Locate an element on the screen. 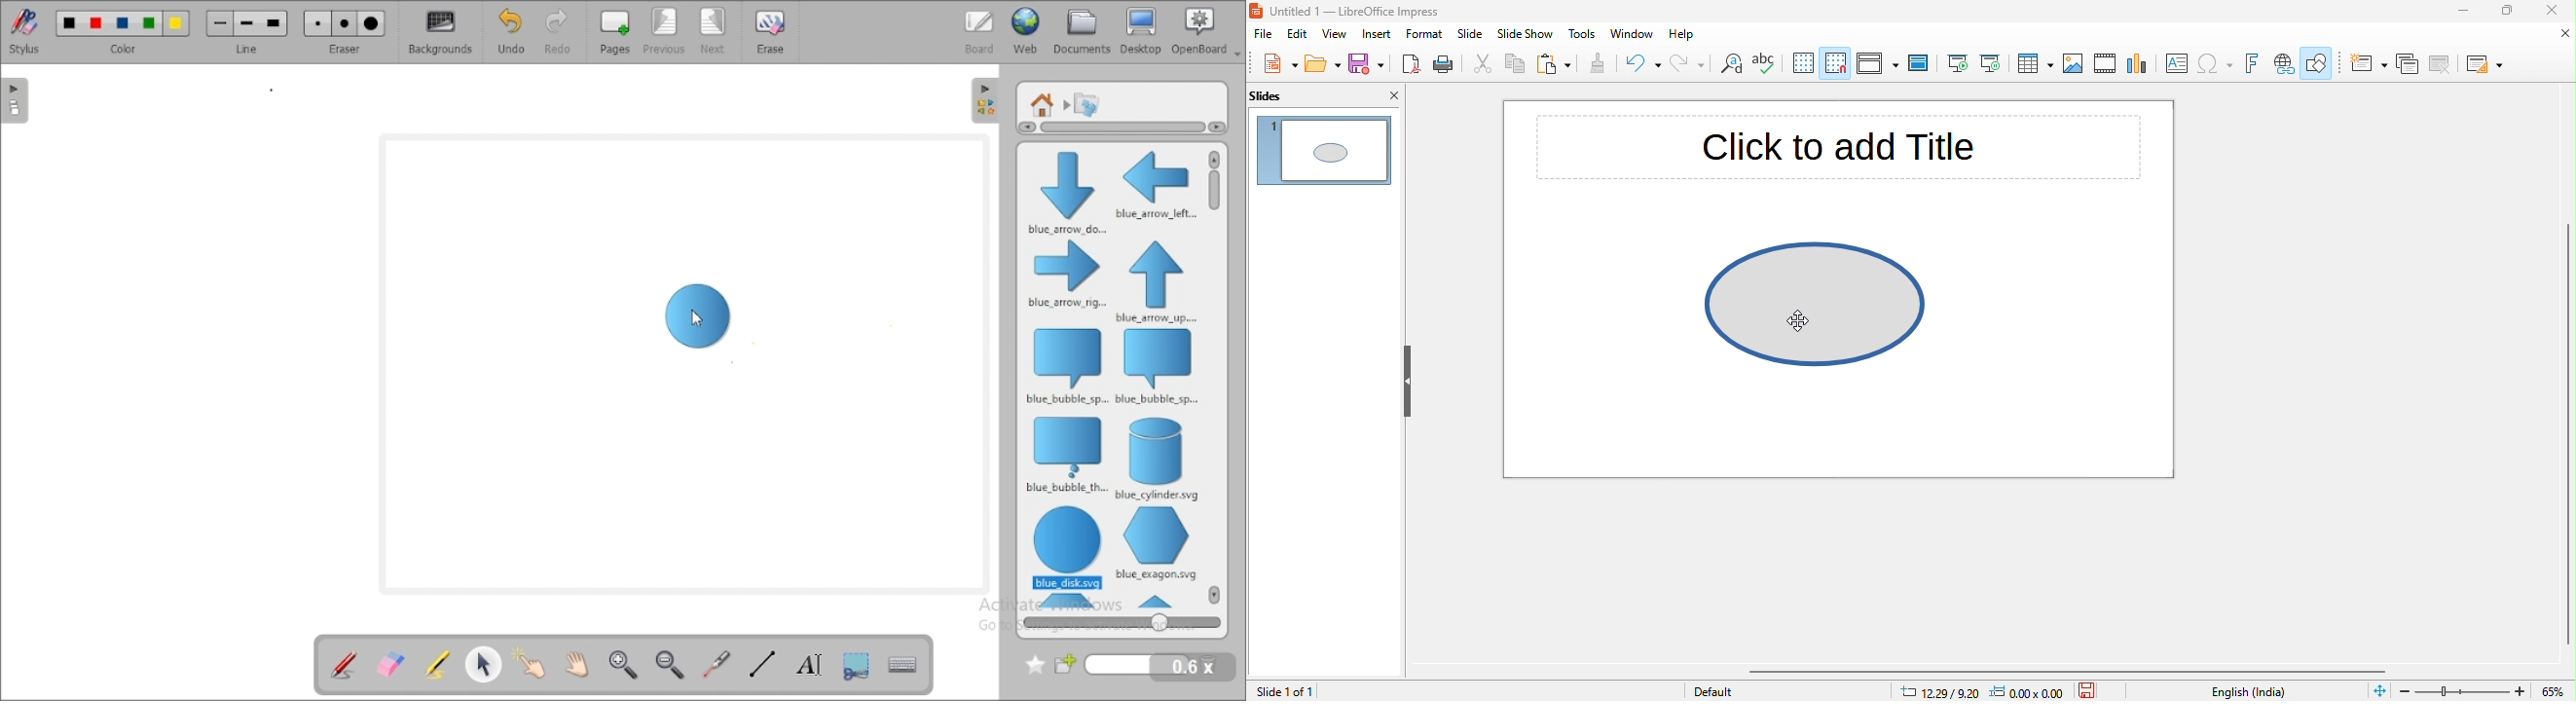 The image size is (2576, 728). vertical scroll bar is located at coordinates (2565, 436).